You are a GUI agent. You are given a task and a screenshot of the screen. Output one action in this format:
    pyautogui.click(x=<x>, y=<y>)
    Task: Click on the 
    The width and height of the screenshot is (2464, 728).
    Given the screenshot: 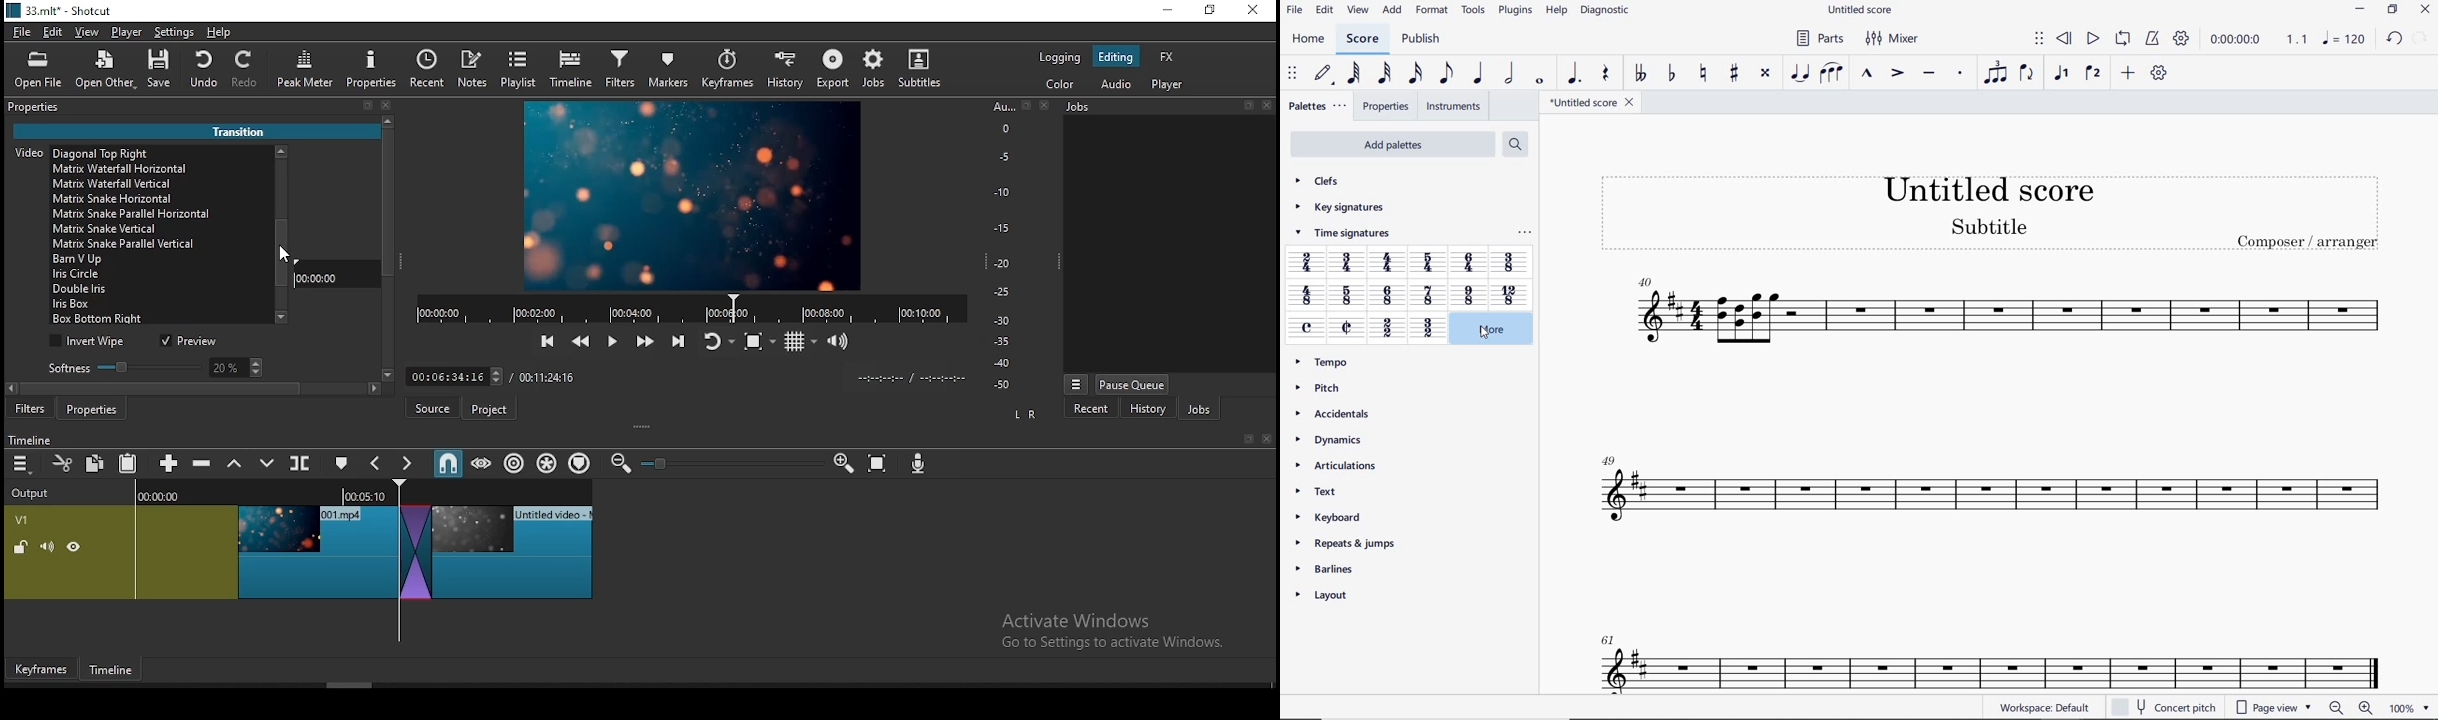 What is the action you would take?
    pyautogui.click(x=1266, y=440)
    